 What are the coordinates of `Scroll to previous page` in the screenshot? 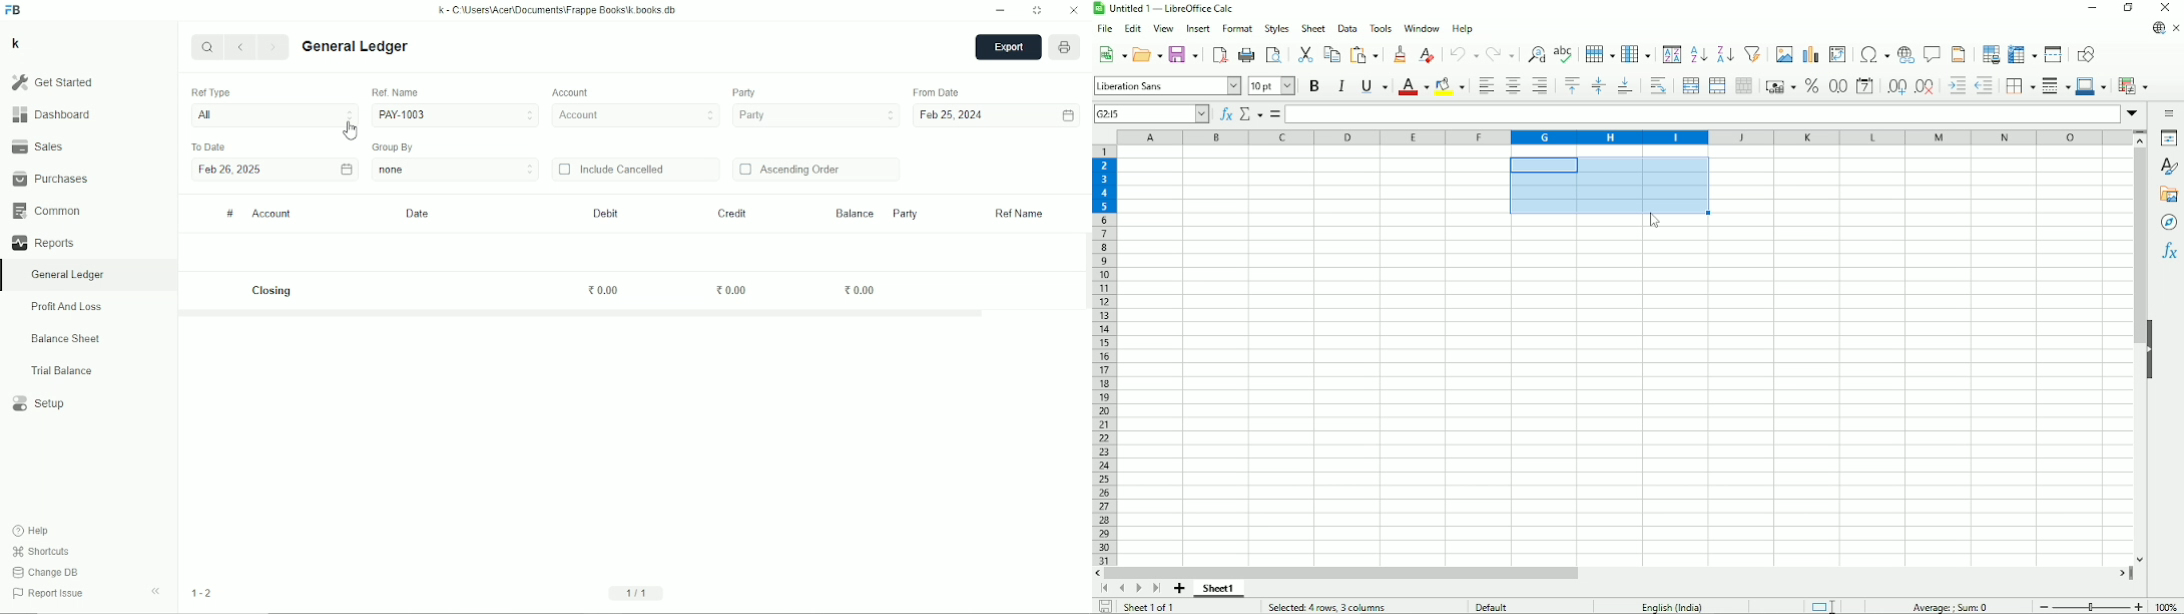 It's located at (1121, 589).